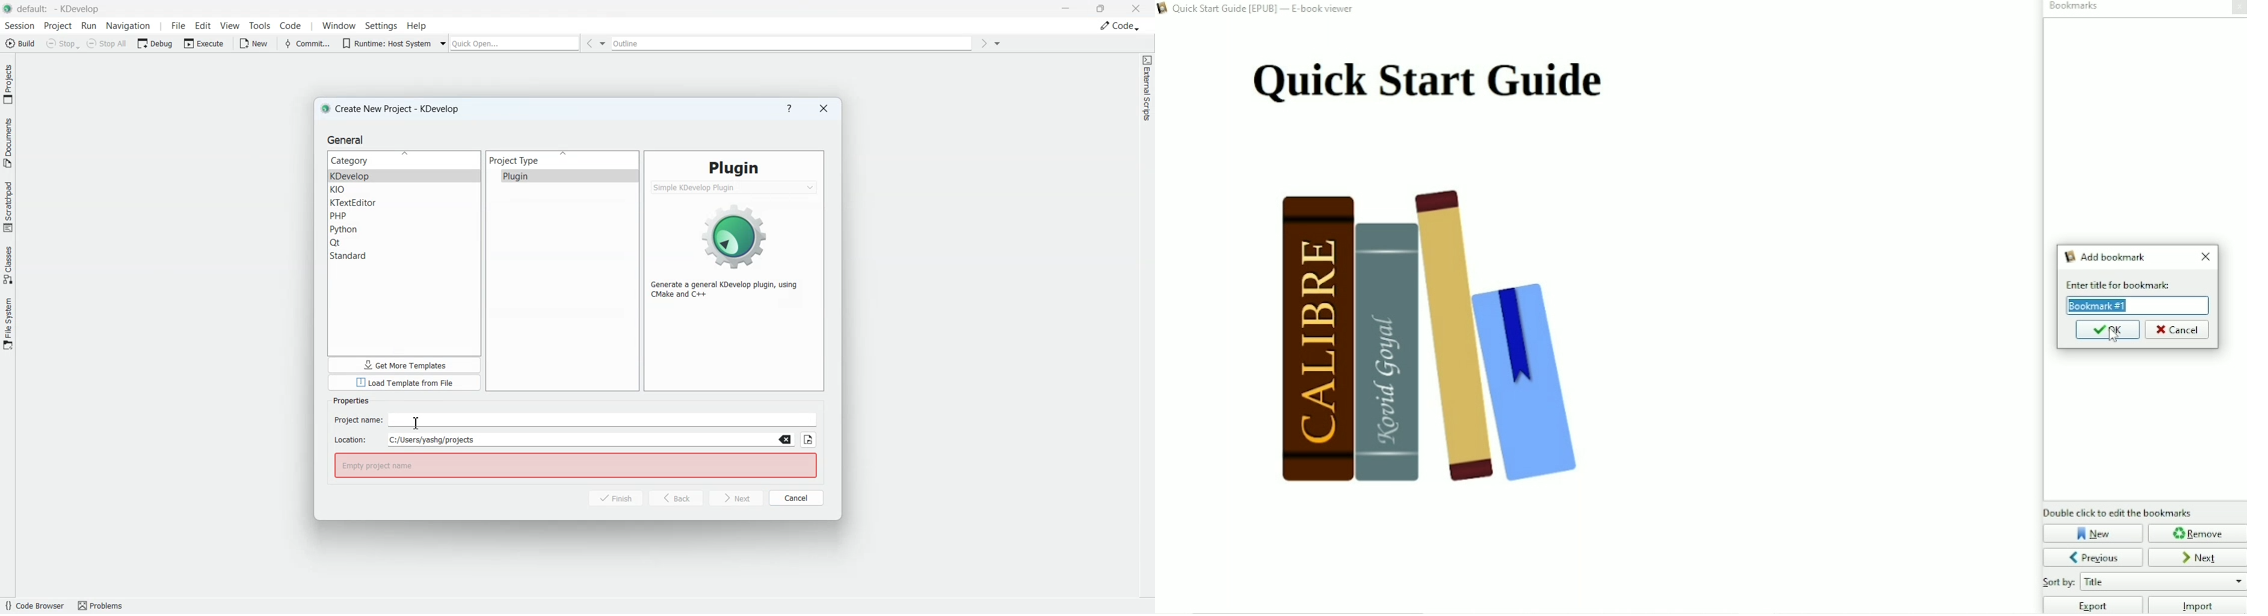 The image size is (2268, 616). What do you see at coordinates (444, 42) in the screenshot?
I see `Drop down box` at bounding box center [444, 42].